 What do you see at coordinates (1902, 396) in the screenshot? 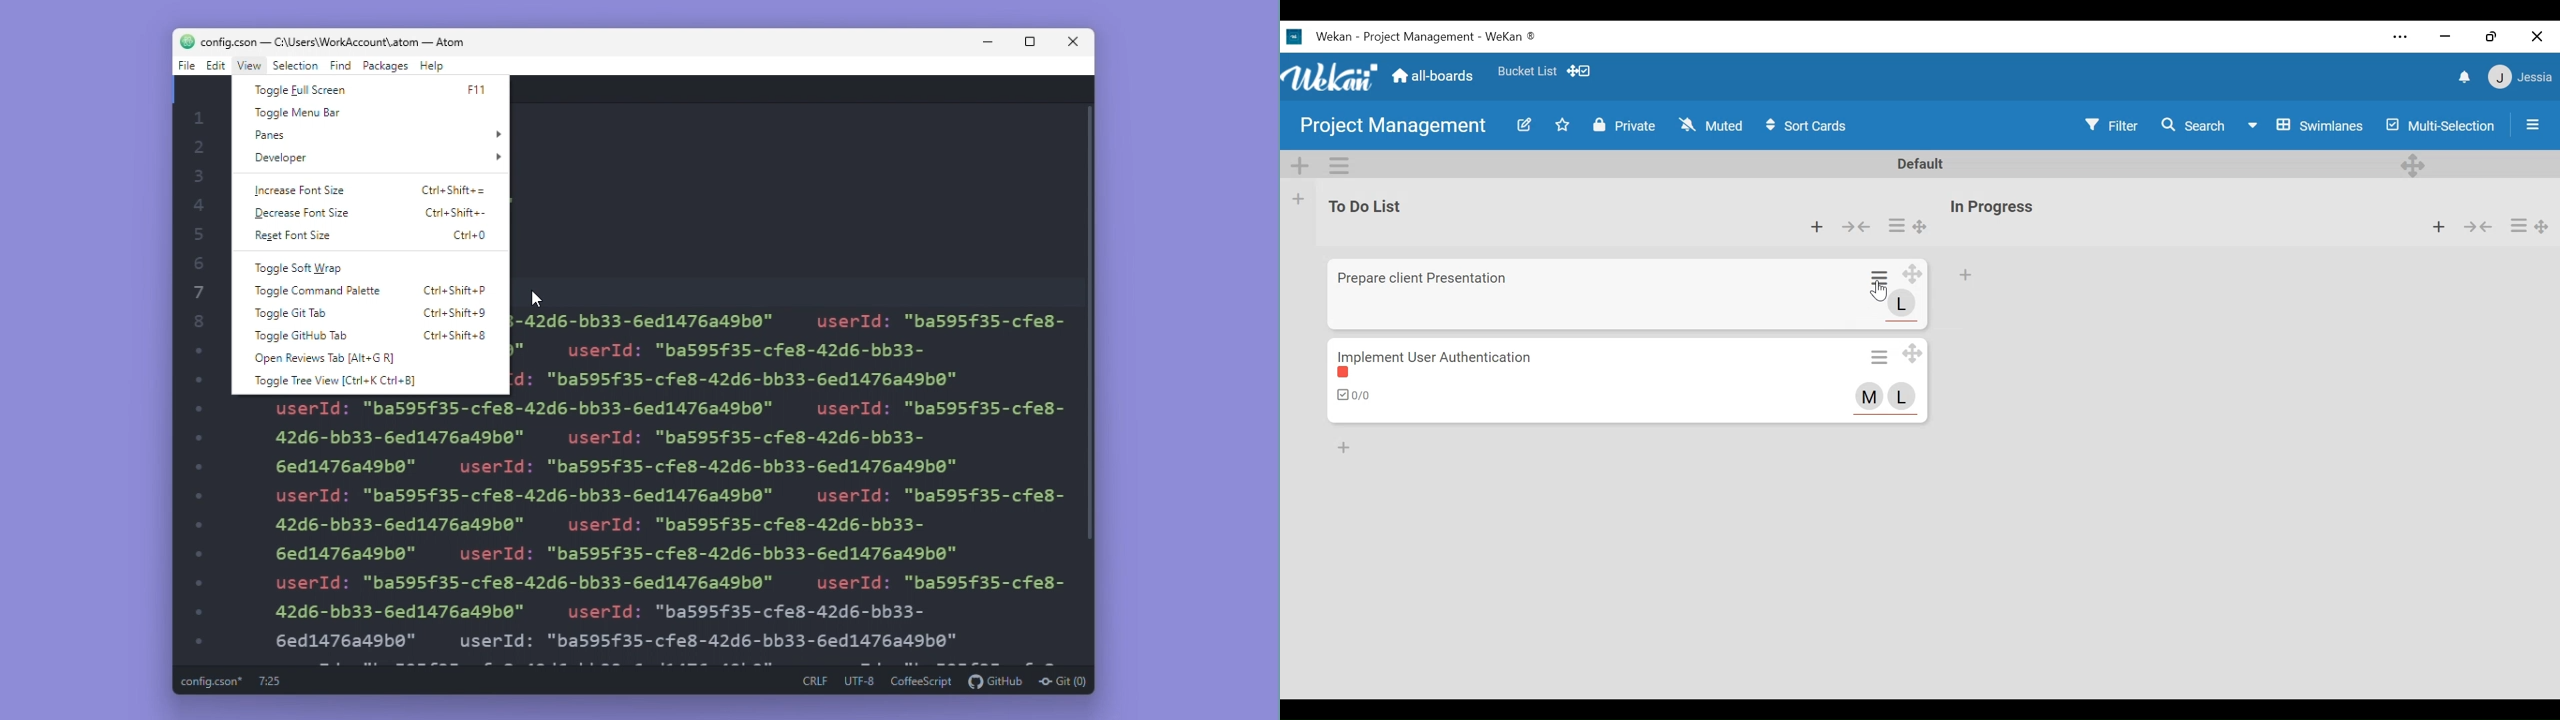
I see `Member` at bounding box center [1902, 396].